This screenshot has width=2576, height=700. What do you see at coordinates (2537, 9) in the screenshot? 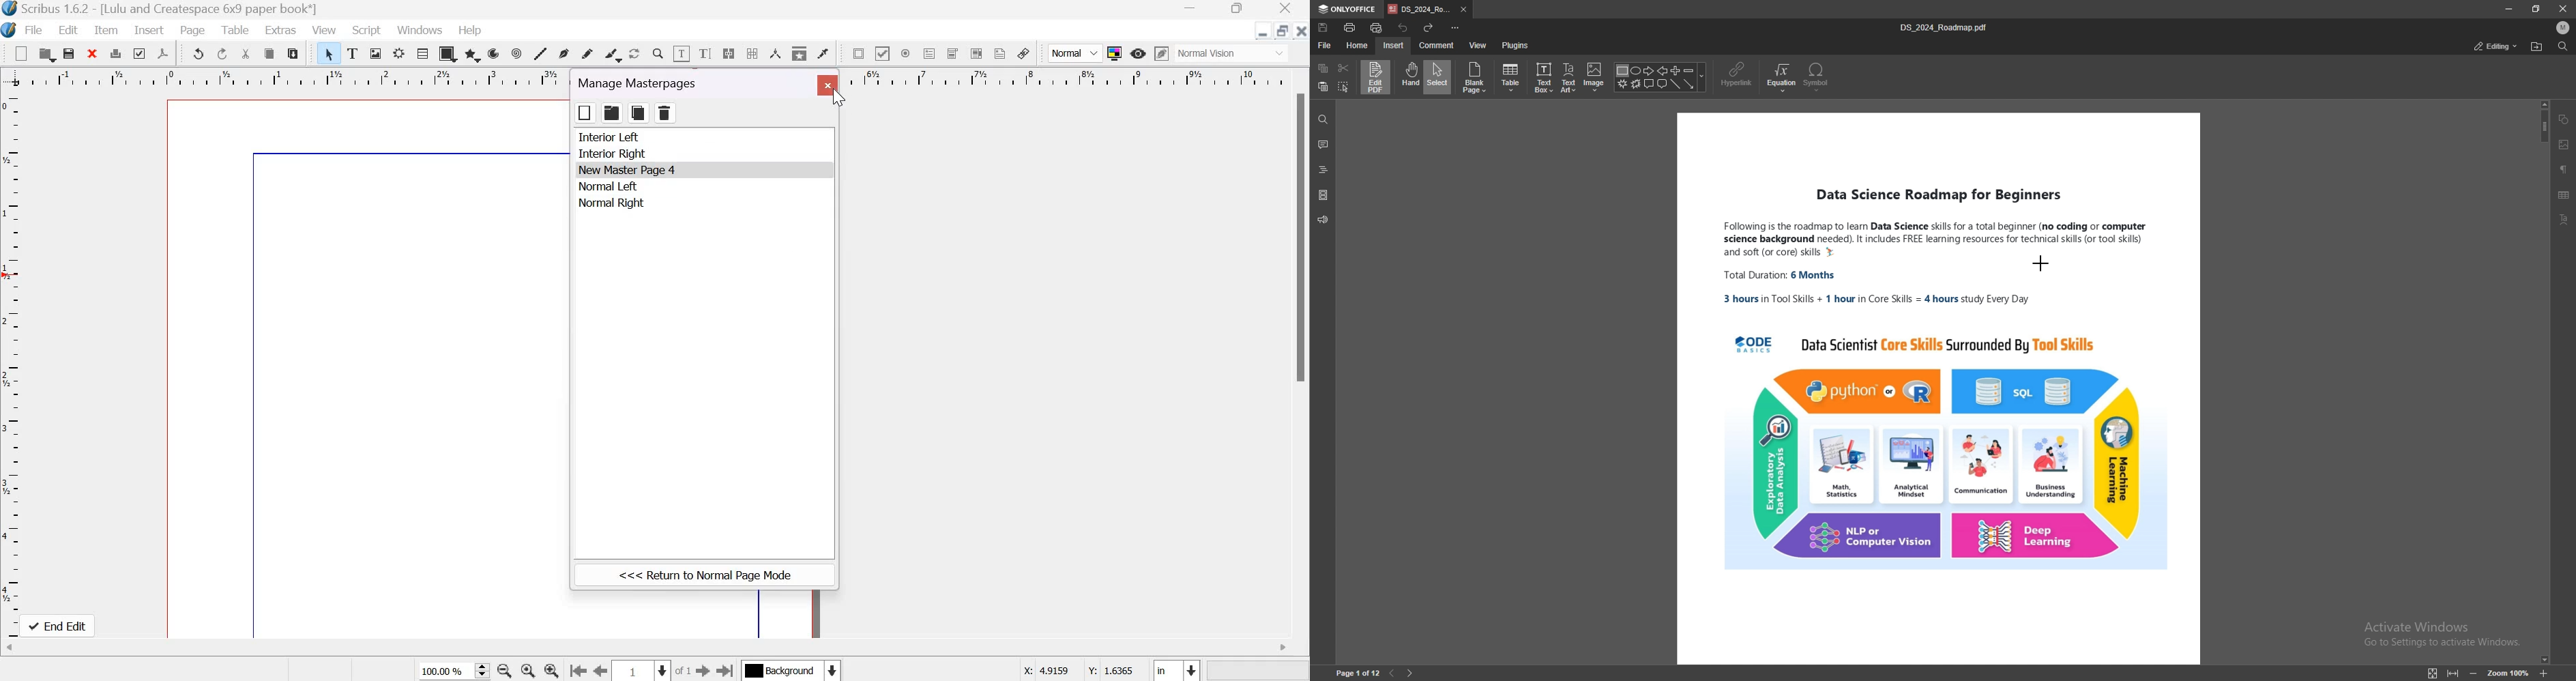
I see `resize` at bounding box center [2537, 9].